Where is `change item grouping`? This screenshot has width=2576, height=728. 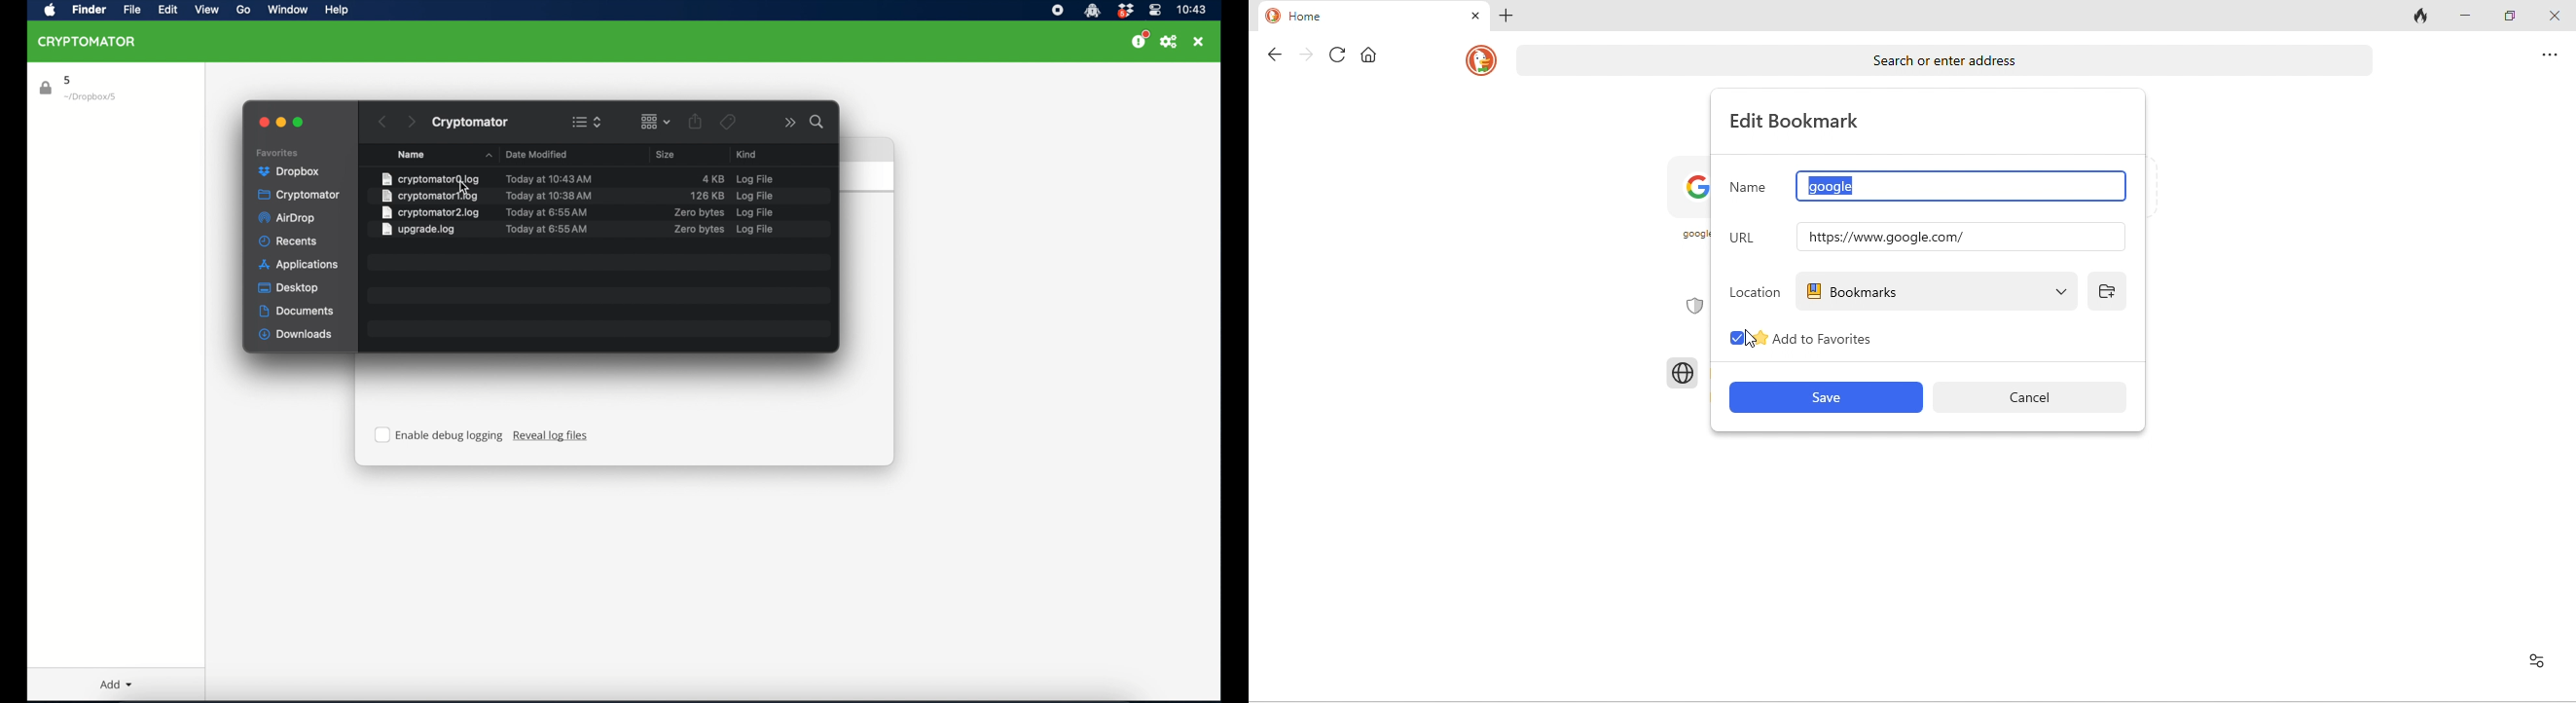
change item grouping is located at coordinates (657, 121).